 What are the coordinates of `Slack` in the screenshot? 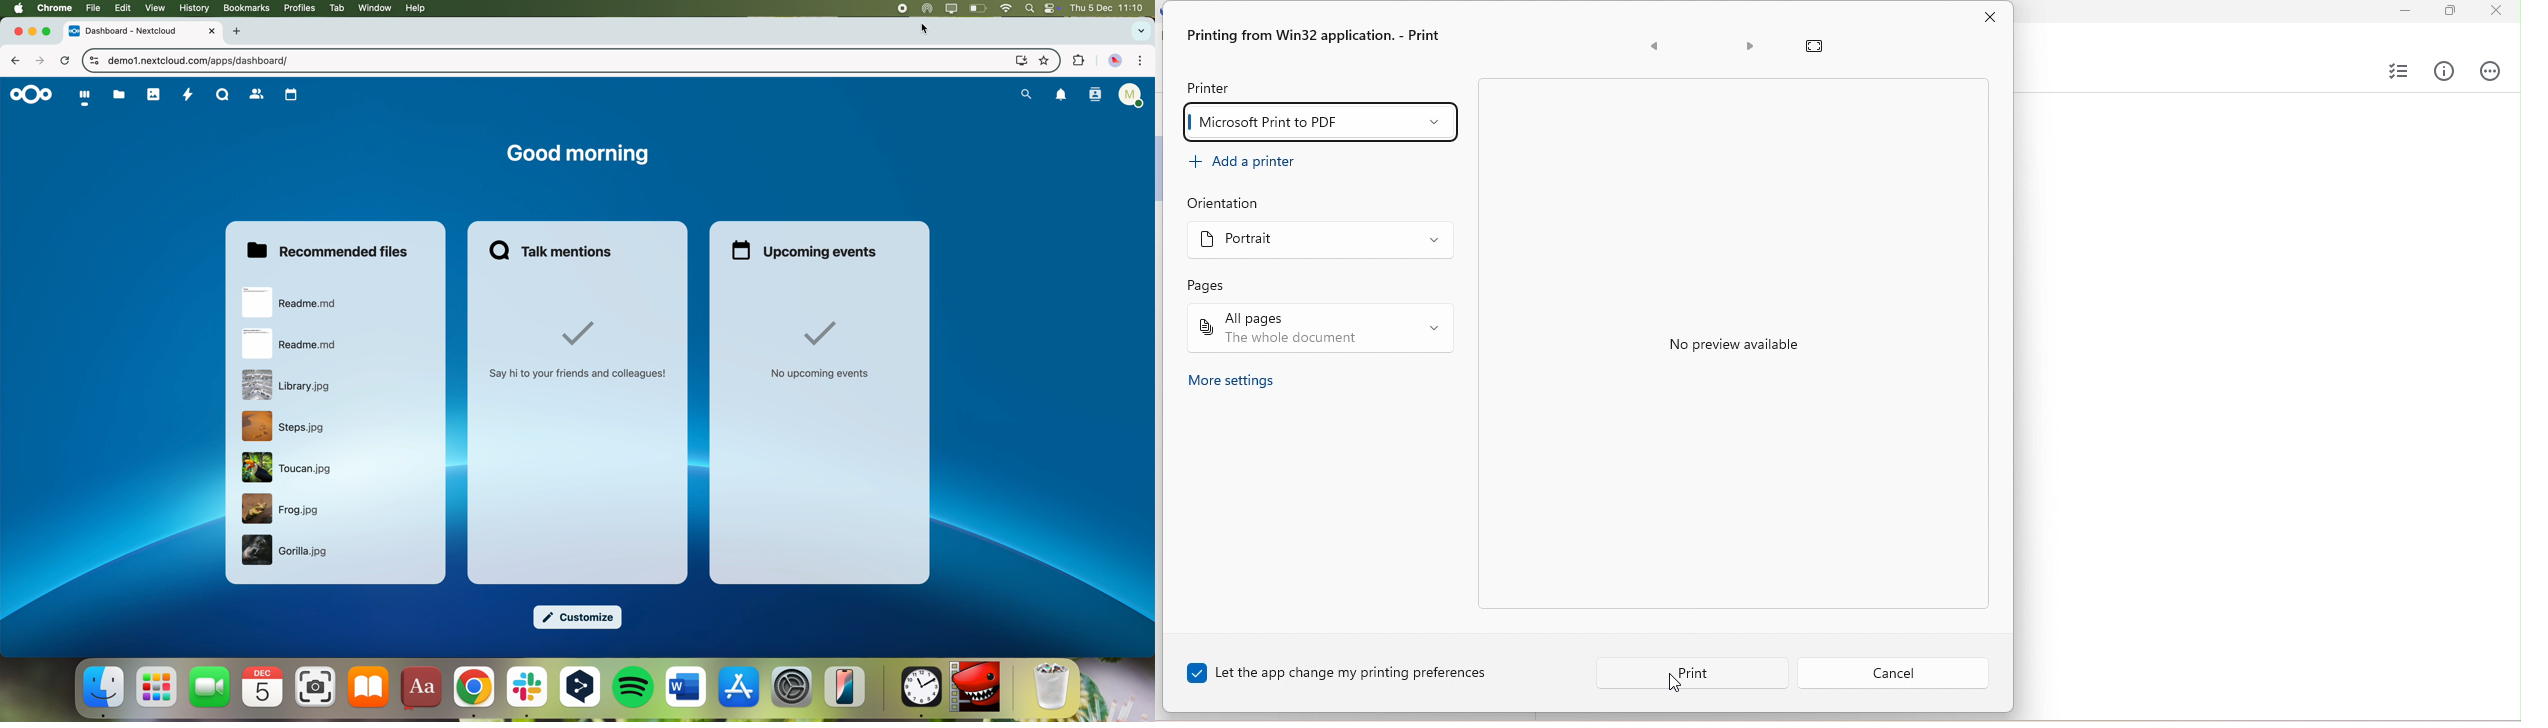 It's located at (526, 693).